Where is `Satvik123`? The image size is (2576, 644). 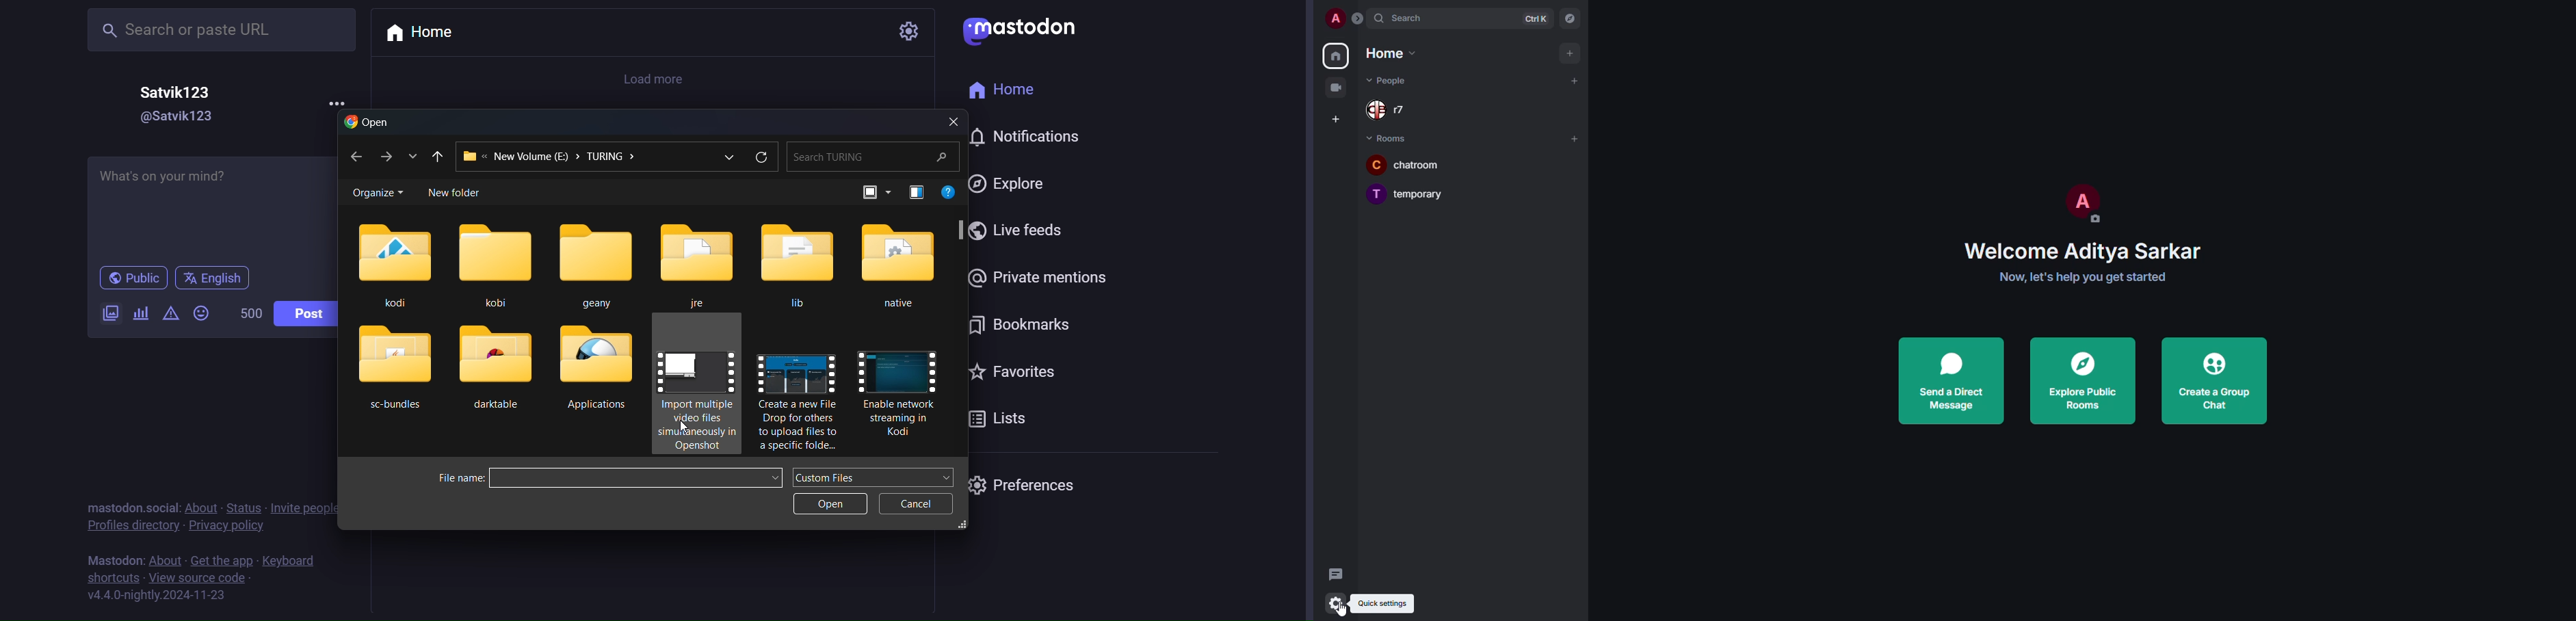 Satvik123 is located at coordinates (178, 92).